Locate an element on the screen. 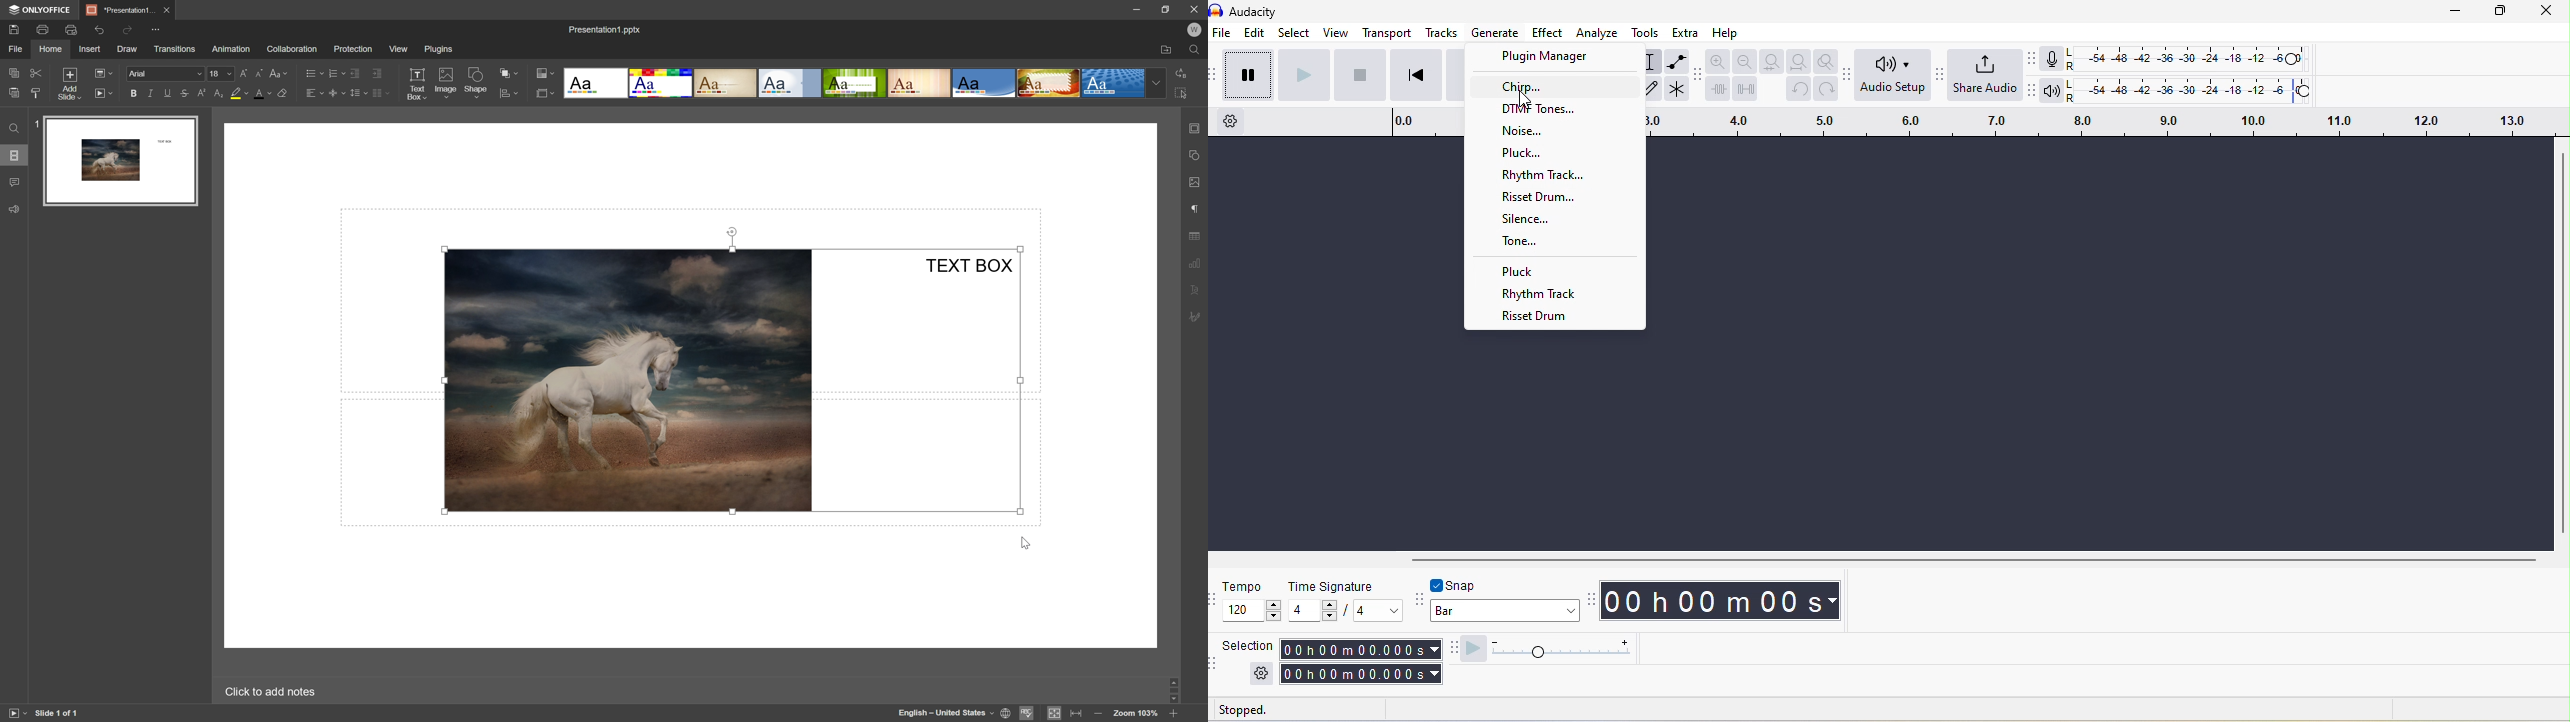 Image resolution: width=2576 pixels, height=728 pixels. fit to slide is located at coordinates (1053, 714).